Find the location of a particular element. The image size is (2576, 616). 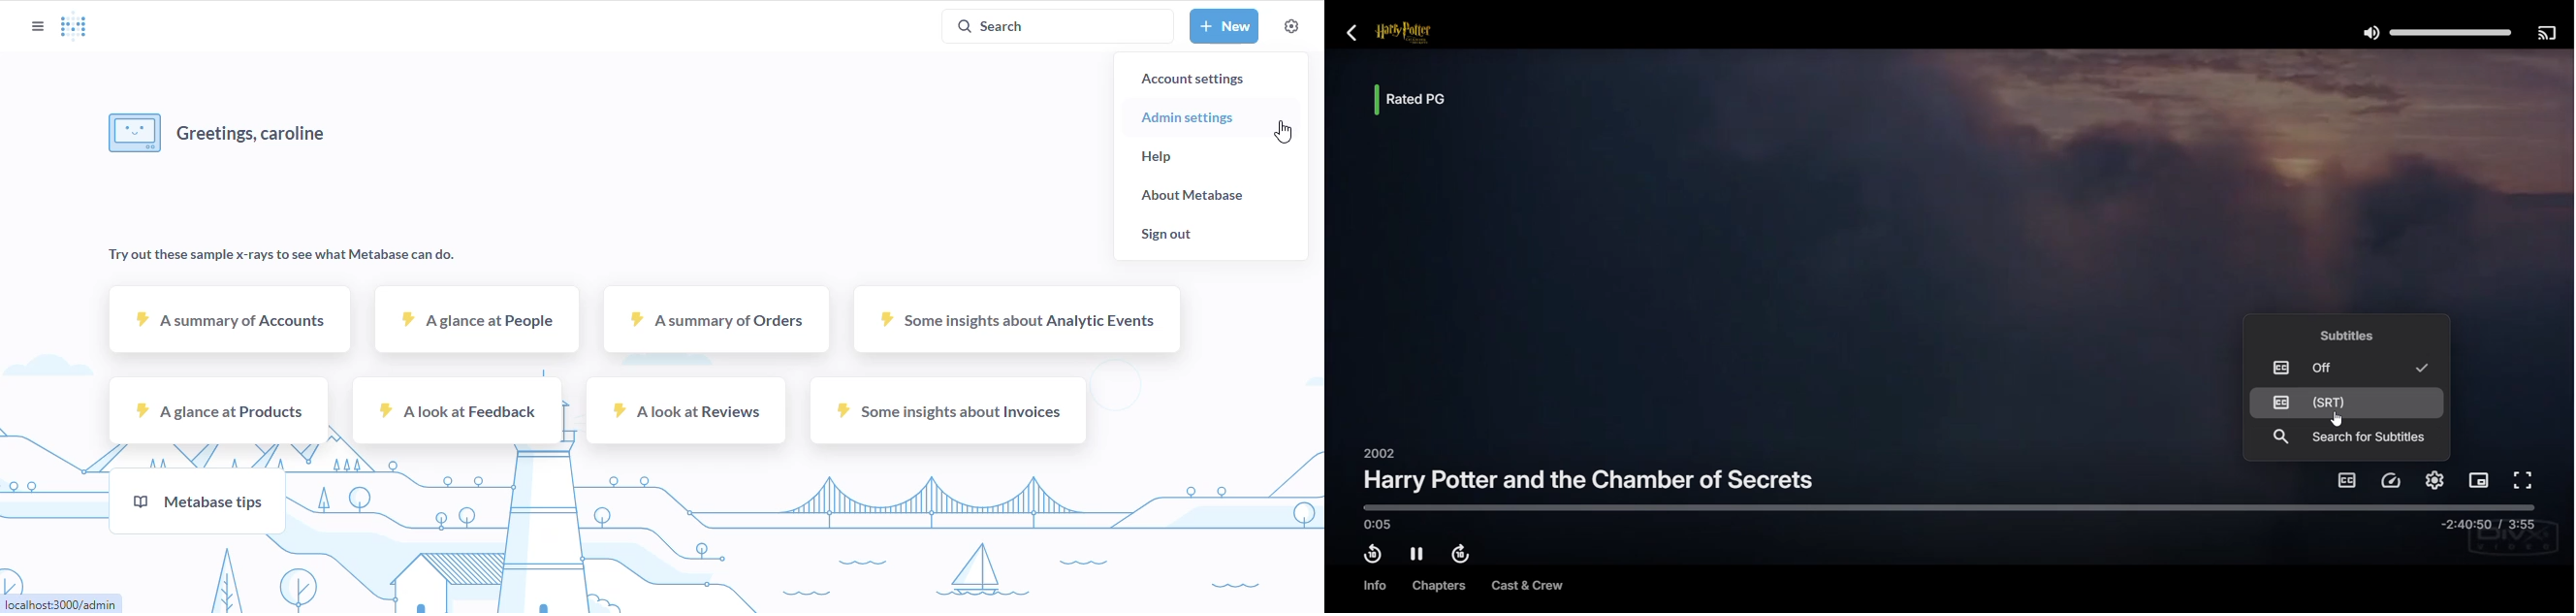

settings is located at coordinates (1292, 25).